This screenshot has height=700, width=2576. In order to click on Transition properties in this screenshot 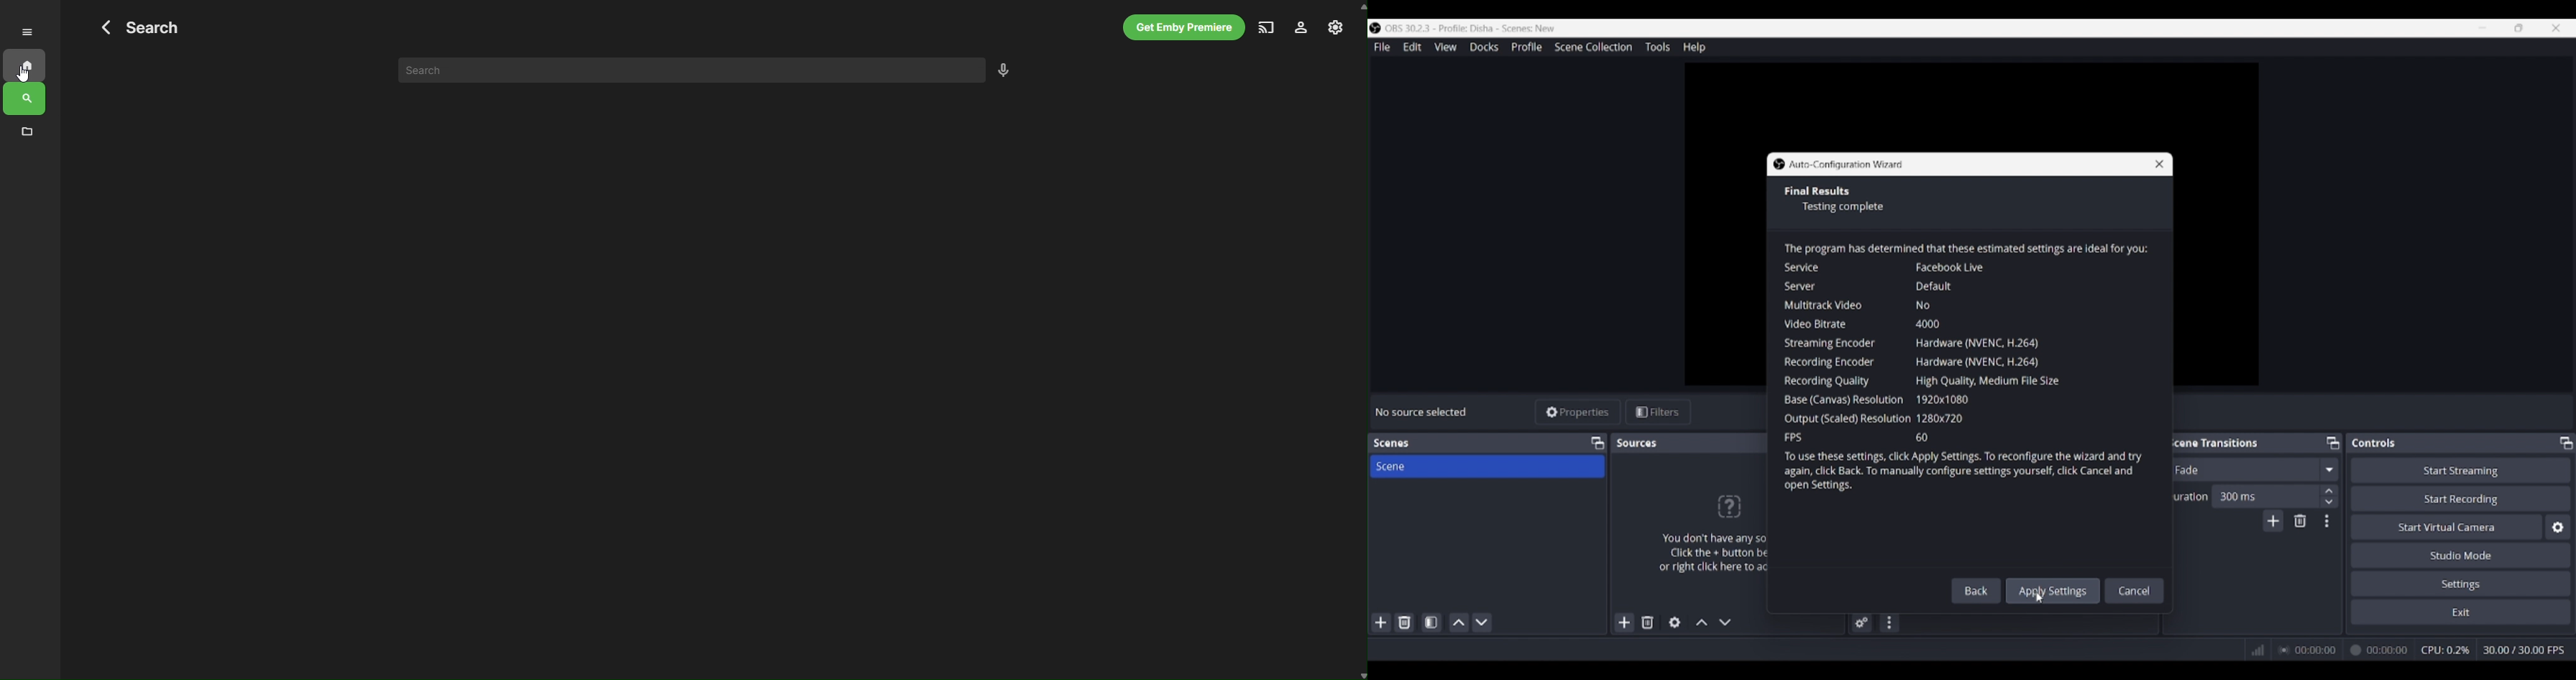, I will do `click(2327, 521)`.